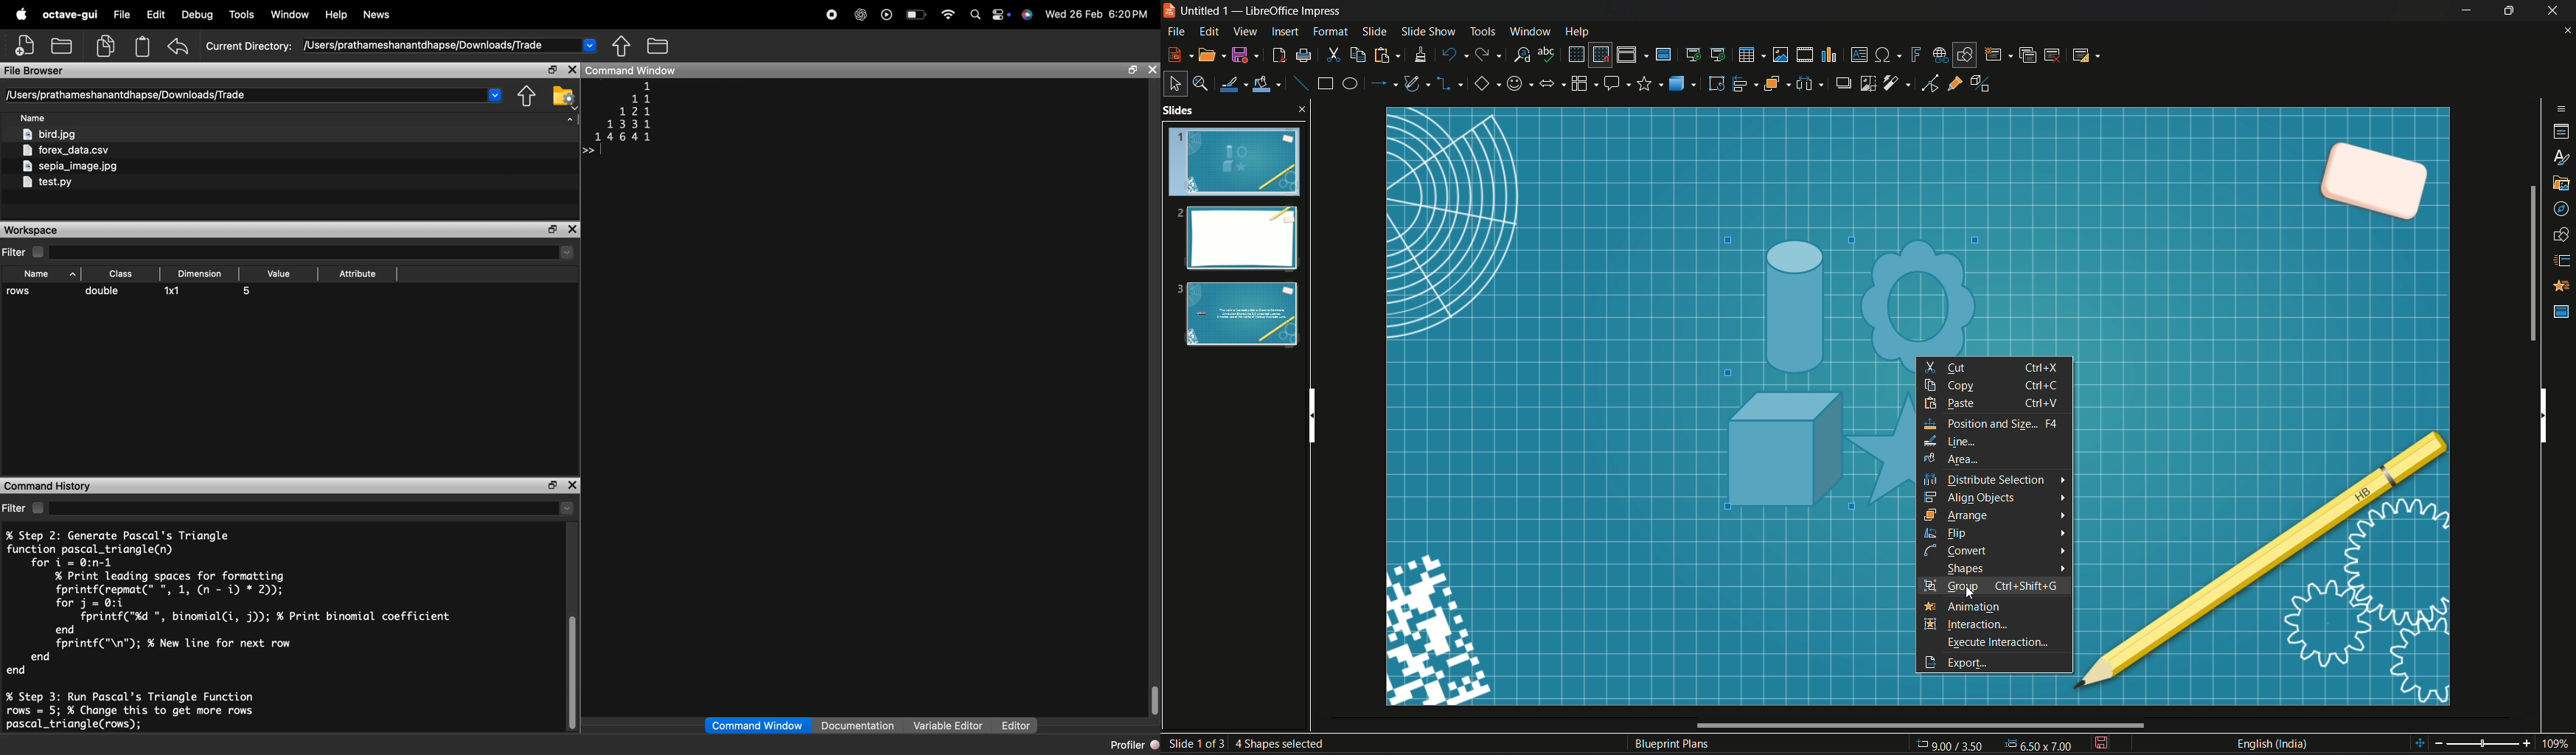 The height and width of the screenshot is (756, 2576). What do you see at coordinates (1099, 13) in the screenshot?
I see `Wed 26 Feb 6:20PM` at bounding box center [1099, 13].